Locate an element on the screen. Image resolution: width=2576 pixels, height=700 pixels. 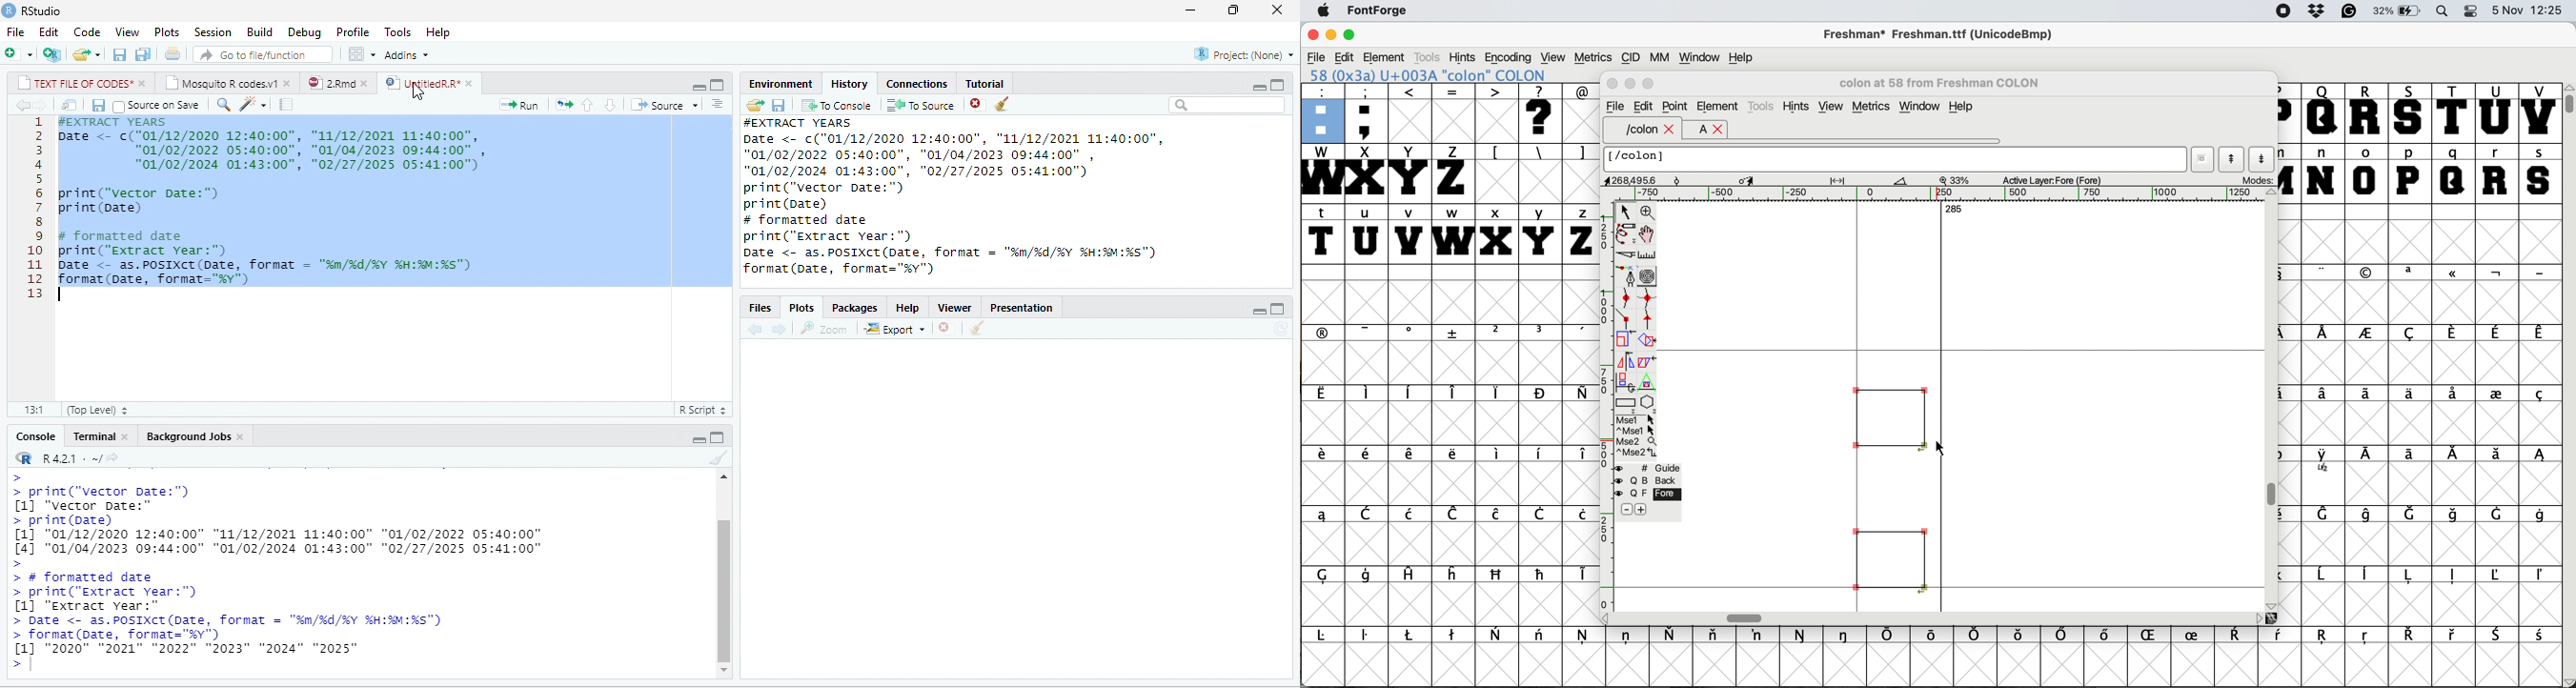
remove is located at coordinates (1625, 509).